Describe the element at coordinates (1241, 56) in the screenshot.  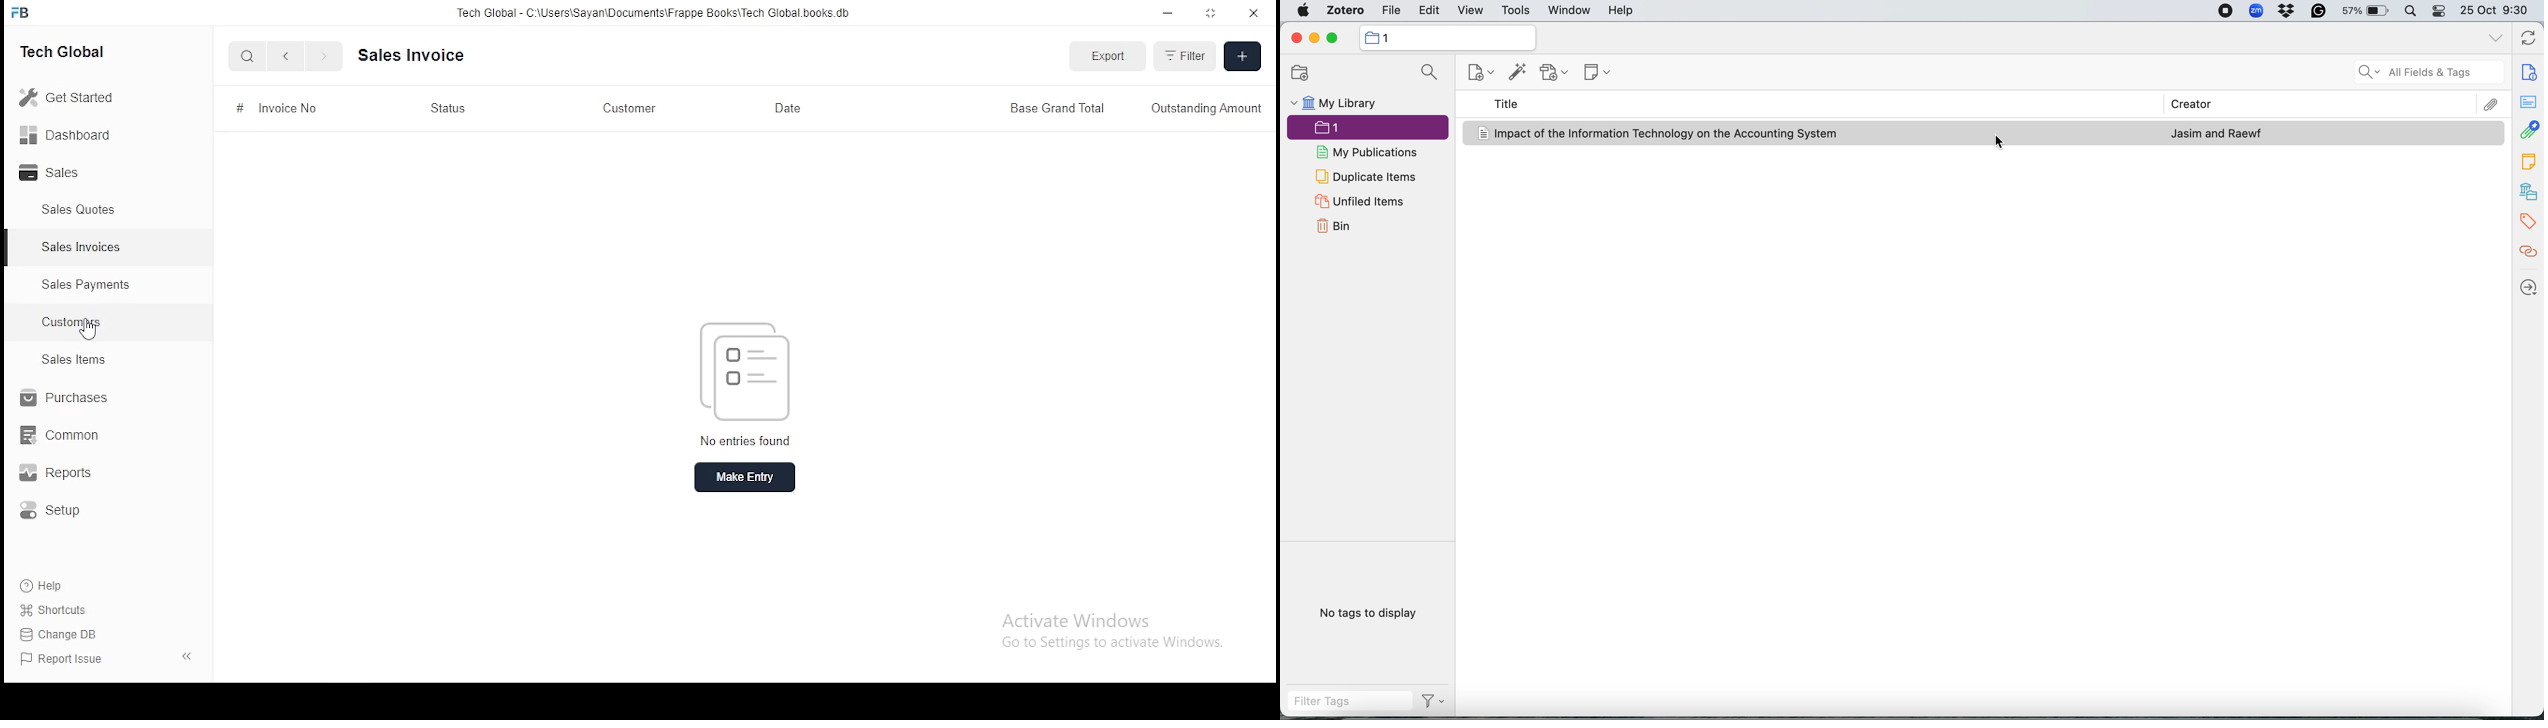
I see `create` at that location.